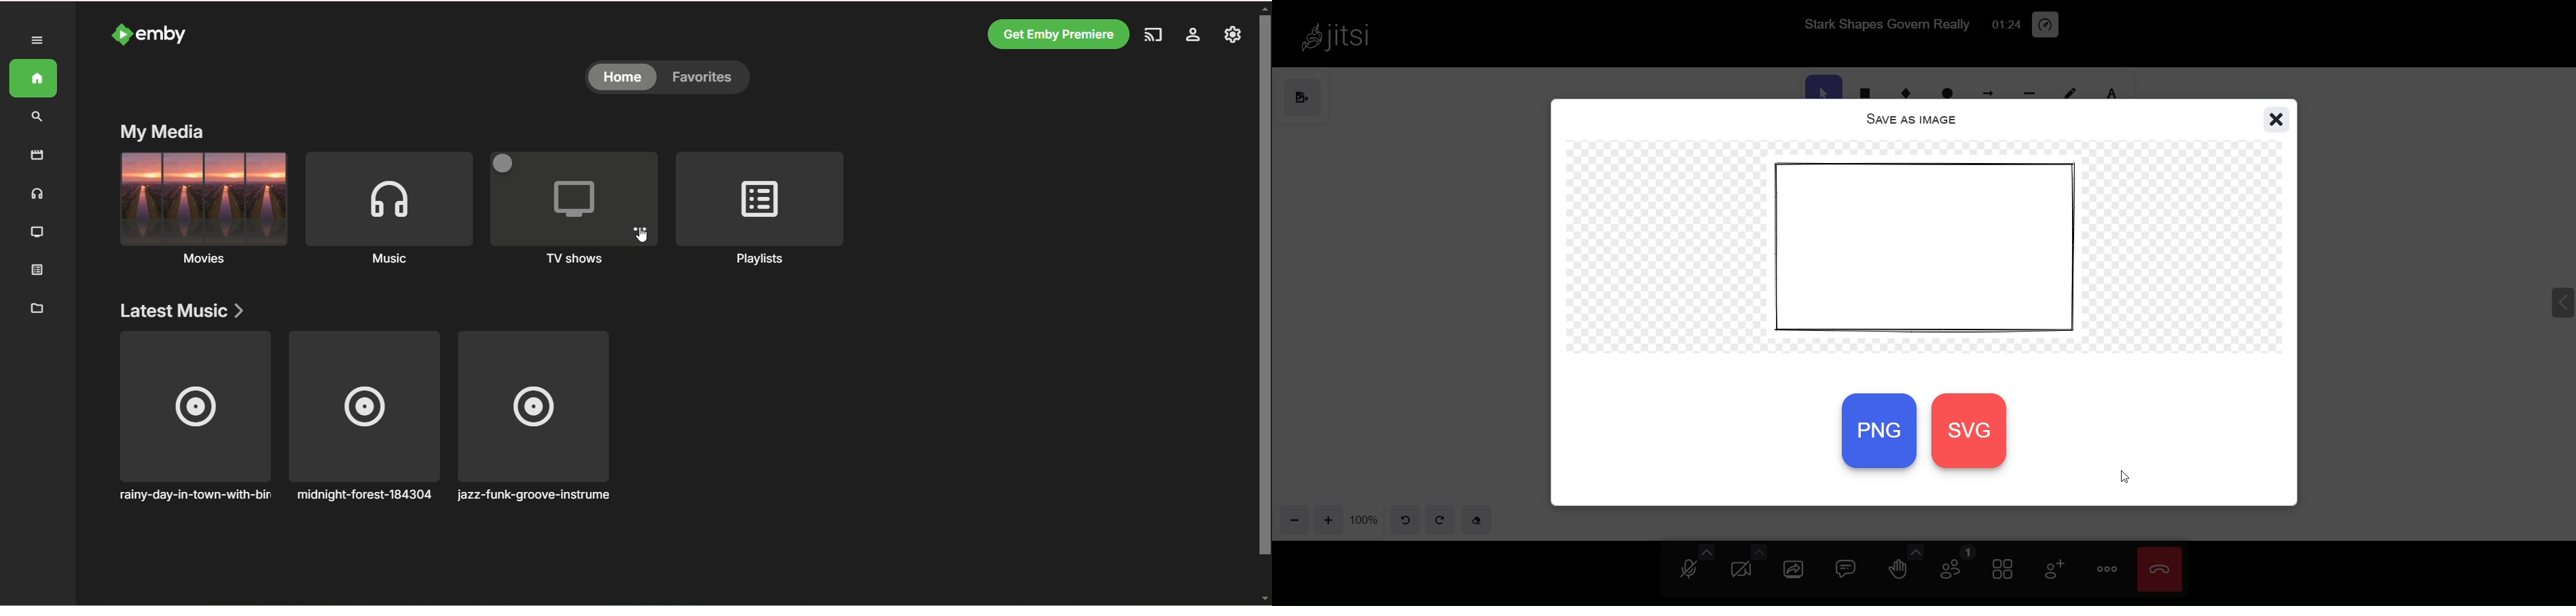 Image resolution: width=2576 pixels, height=616 pixels. I want to click on eraser, so click(1479, 520).